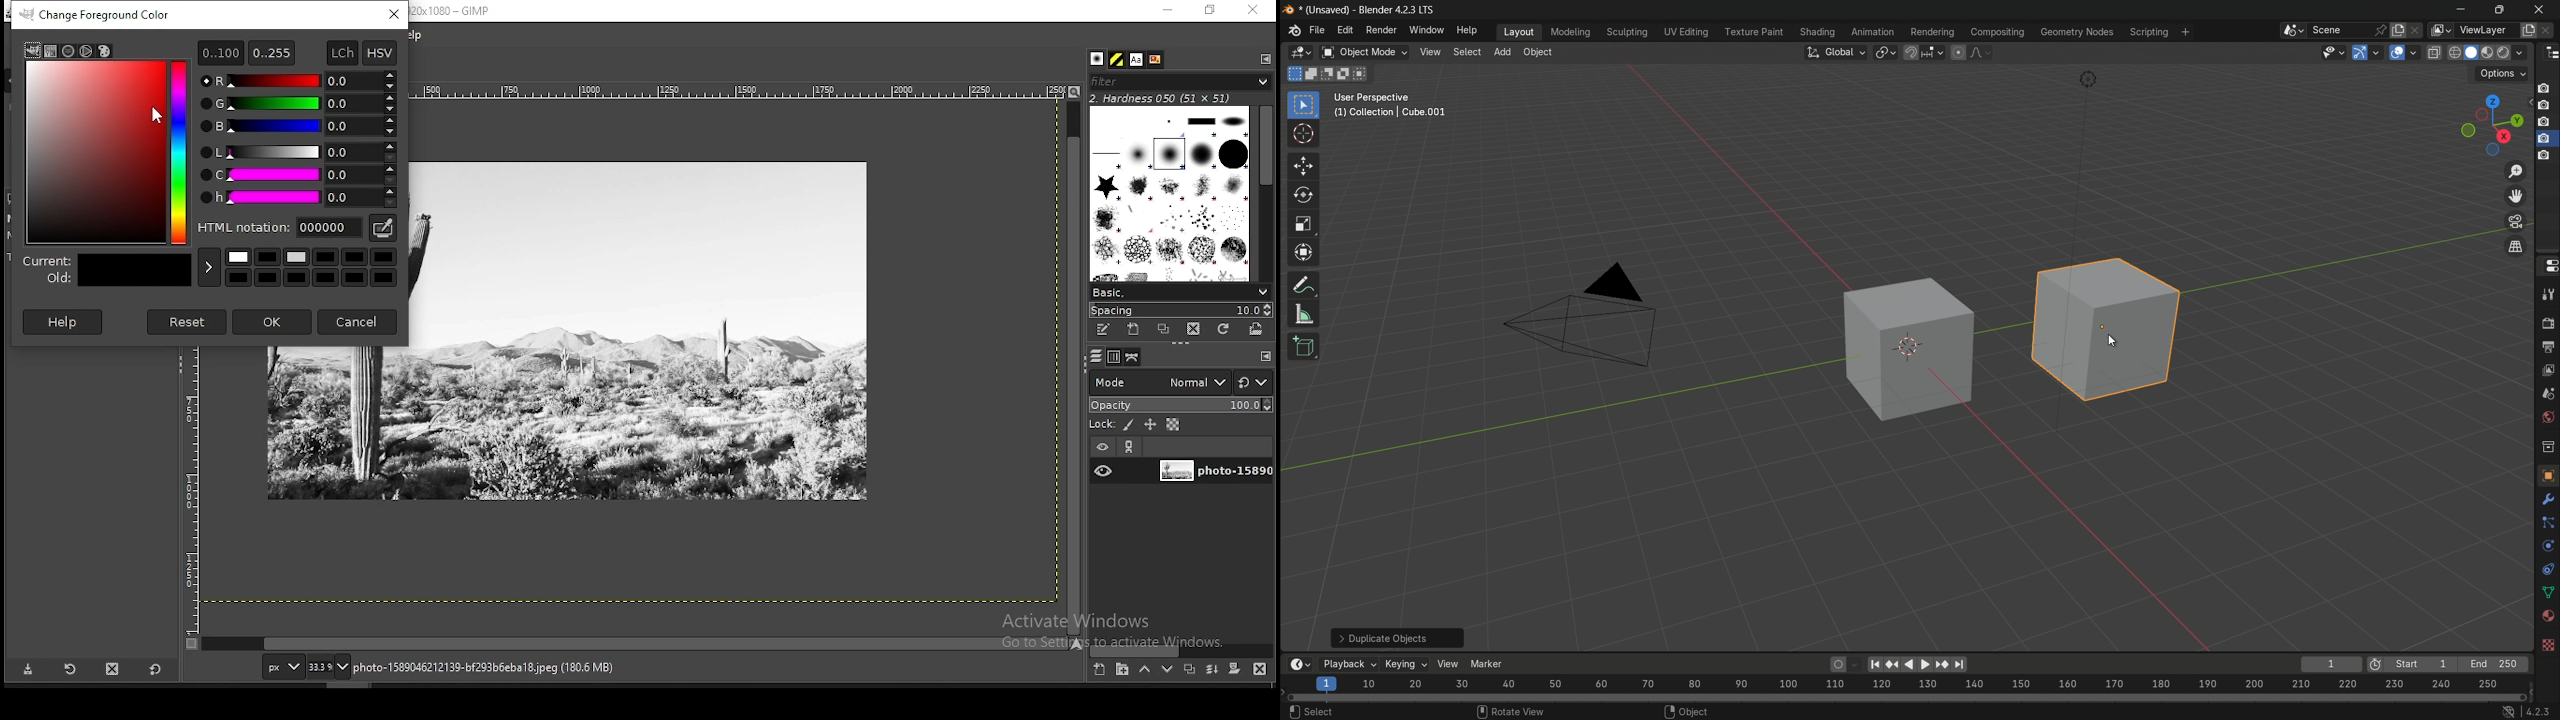 Image resolution: width=2576 pixels, height=728 pixels. I want to click on particles, so click(2547, 522).